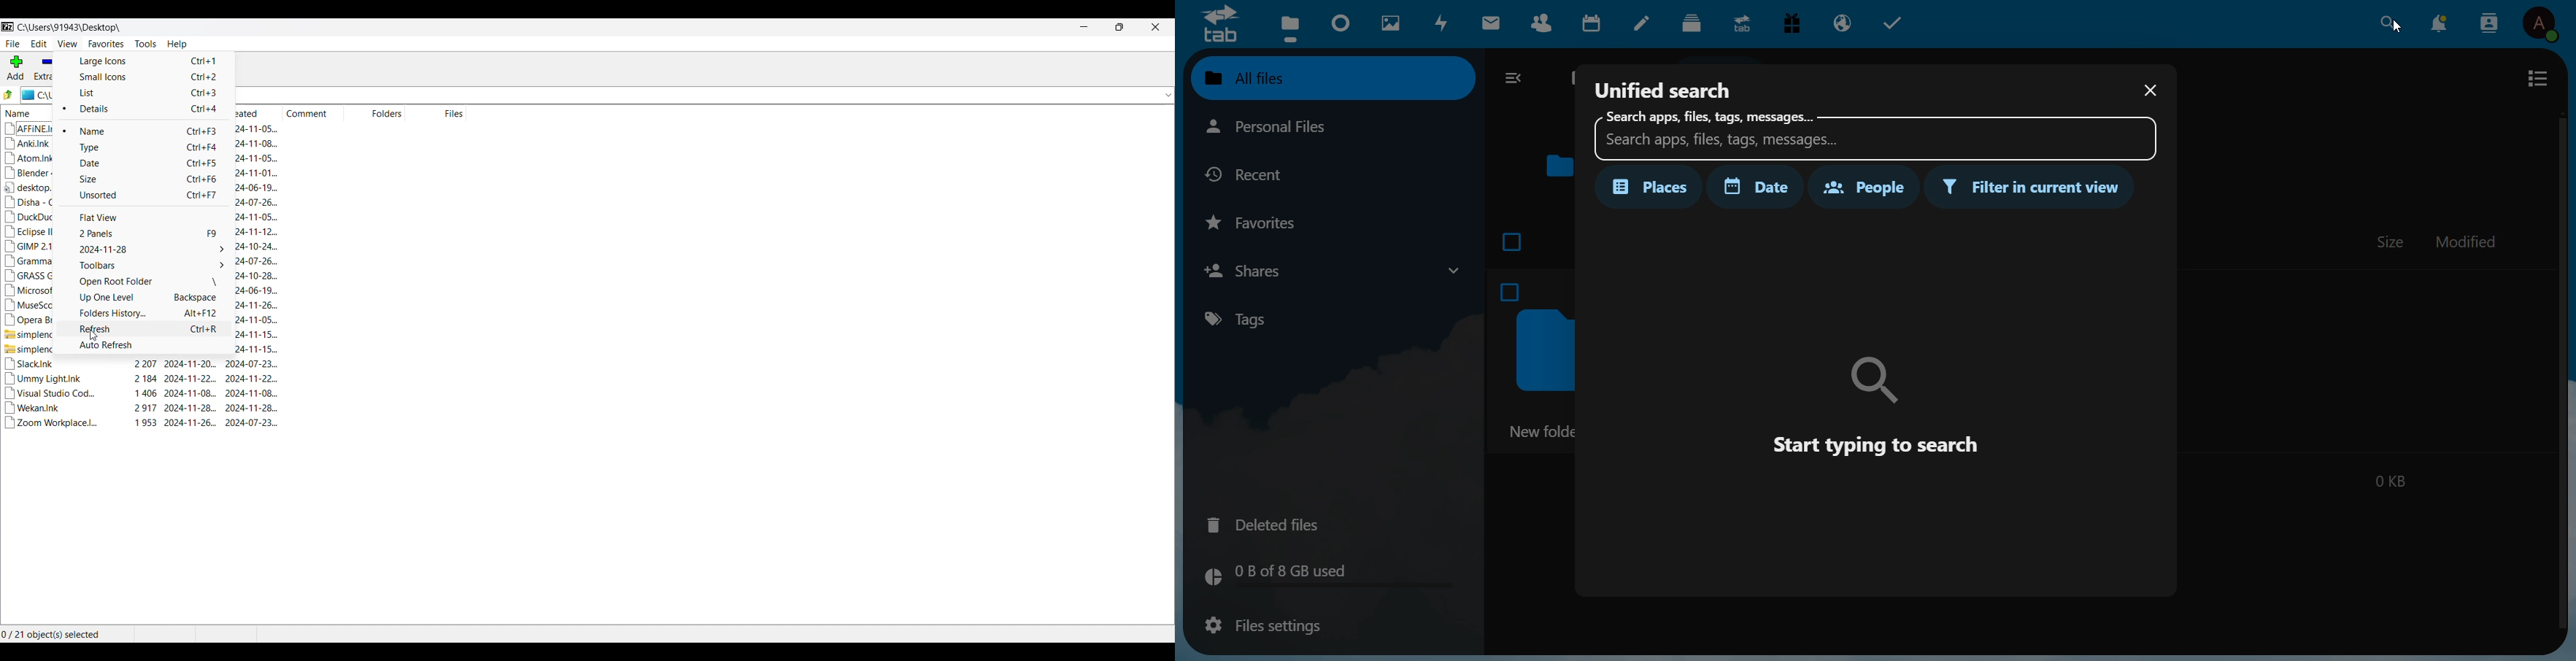 This screenshot has width=2576, height=672. I want to click on folder icon, so click(1548, 352).